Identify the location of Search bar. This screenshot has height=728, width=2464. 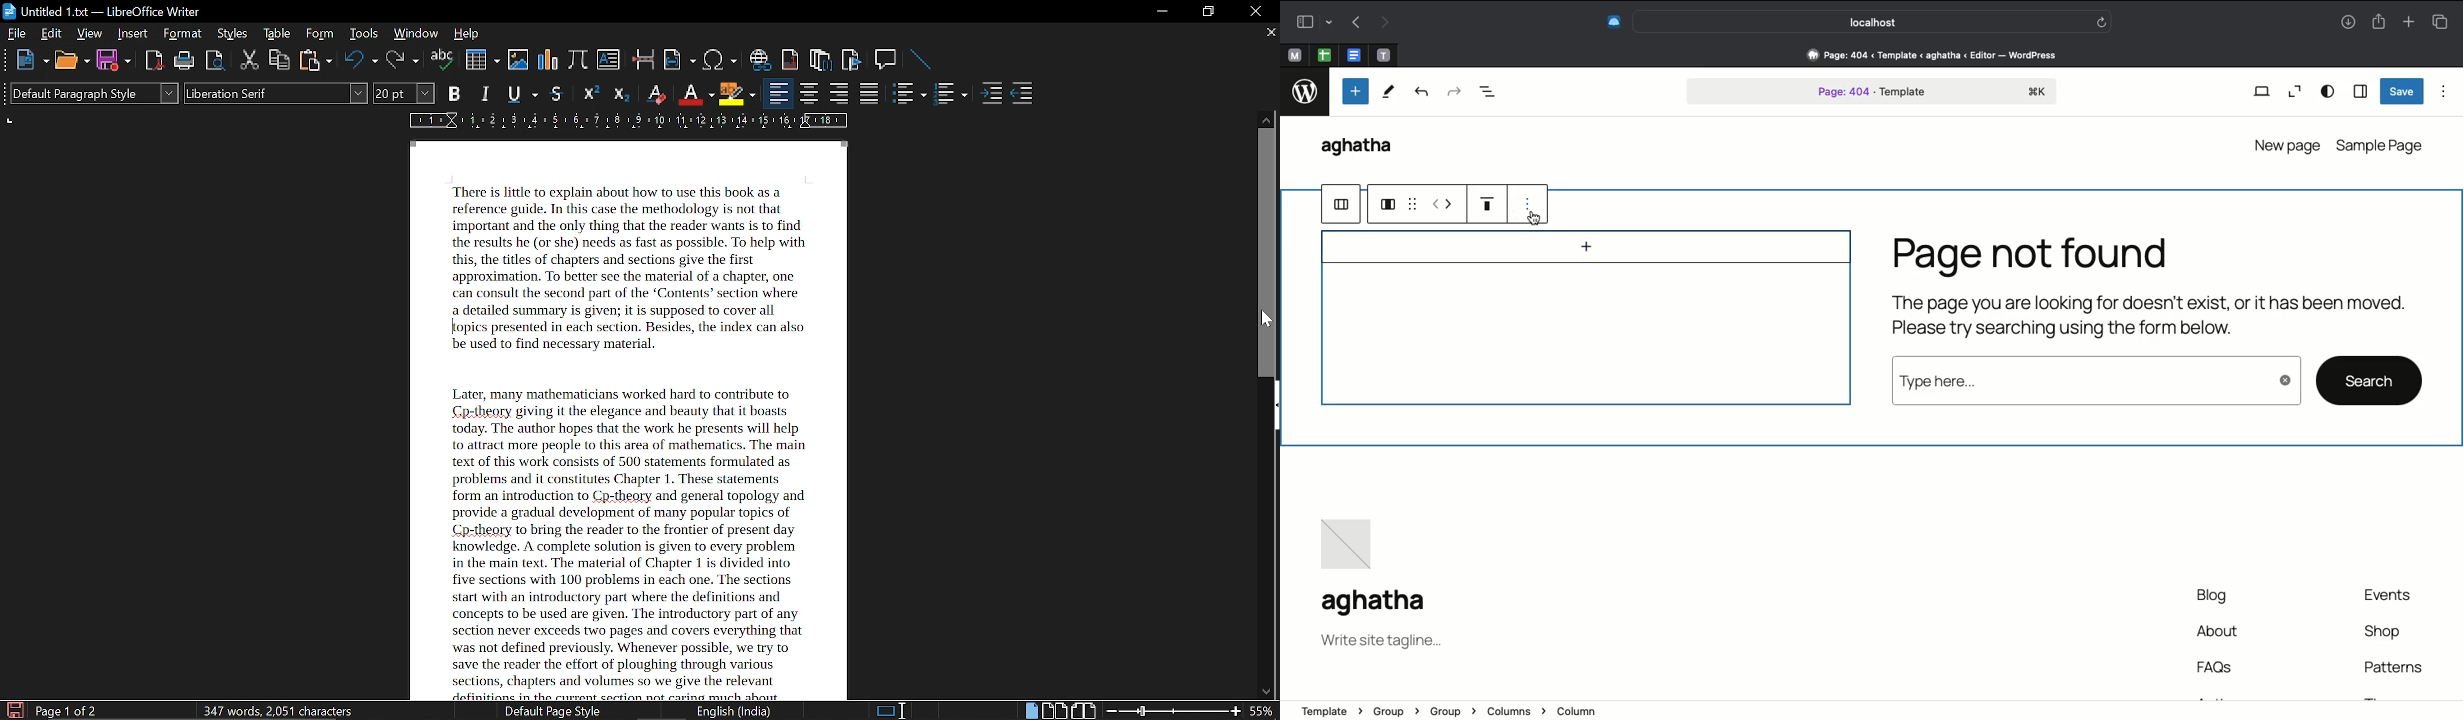
(1874, 21).